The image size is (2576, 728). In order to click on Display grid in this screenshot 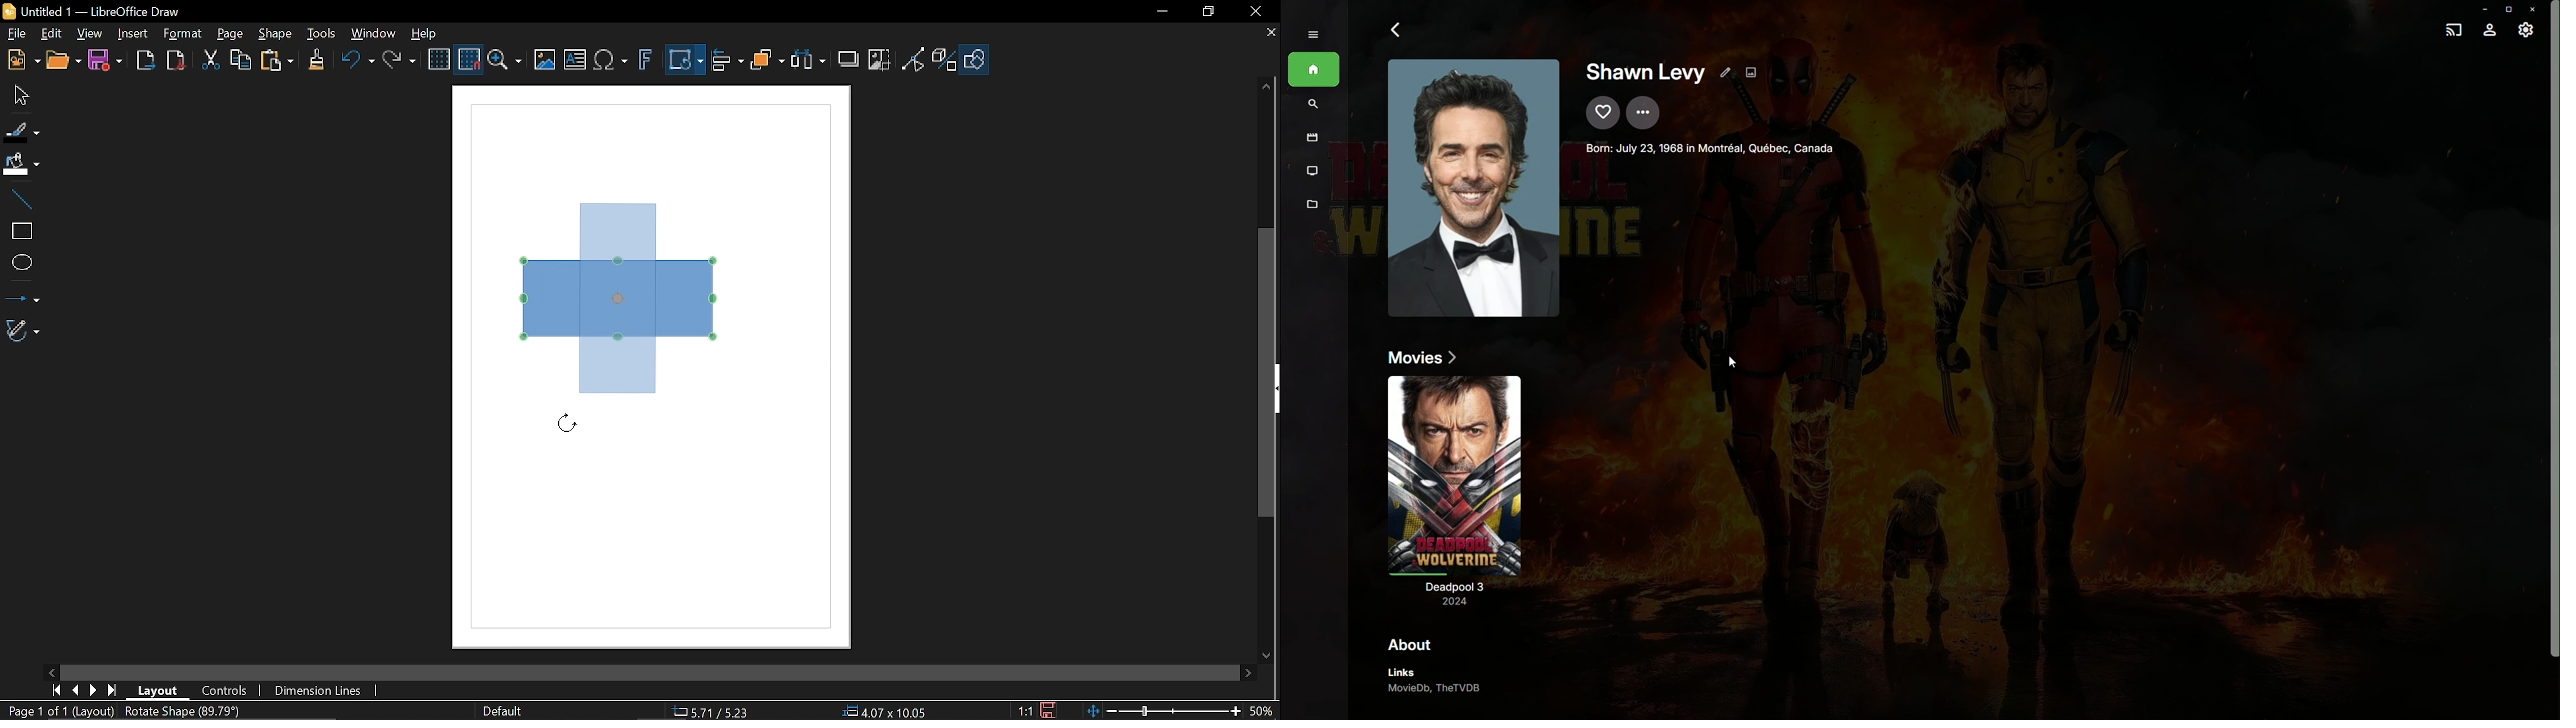, I will do `click(439, 61)`.